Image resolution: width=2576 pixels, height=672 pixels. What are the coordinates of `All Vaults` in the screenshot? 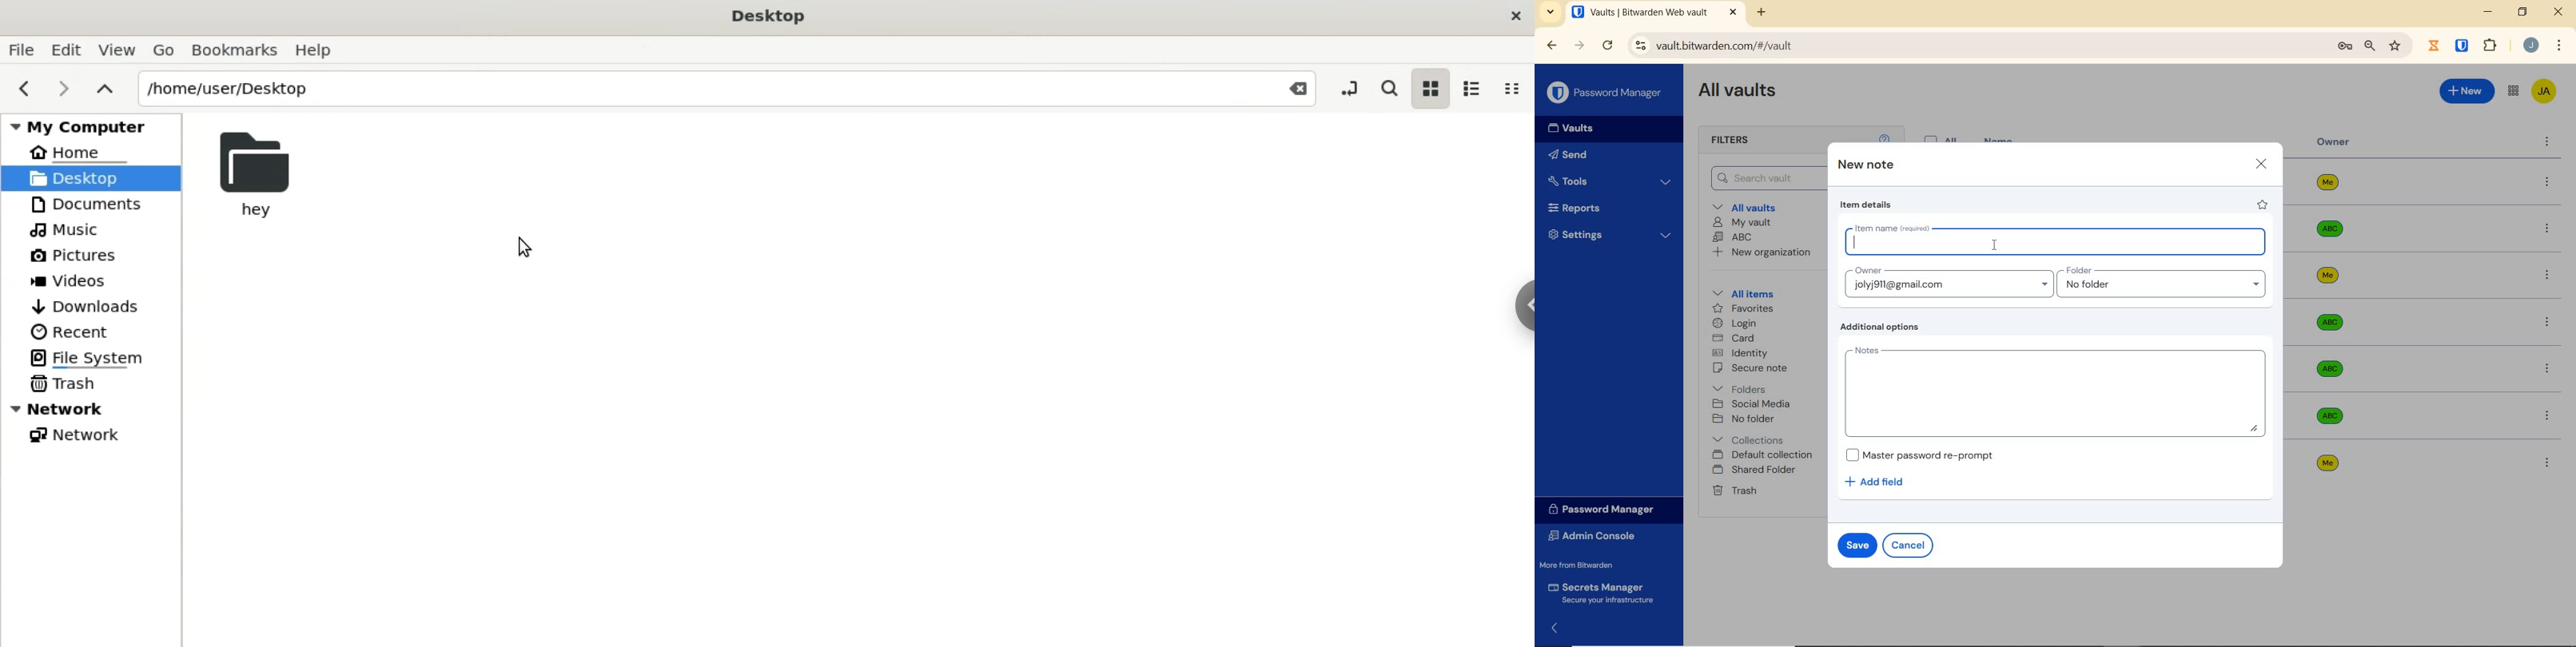 It's located at (1743, 94).